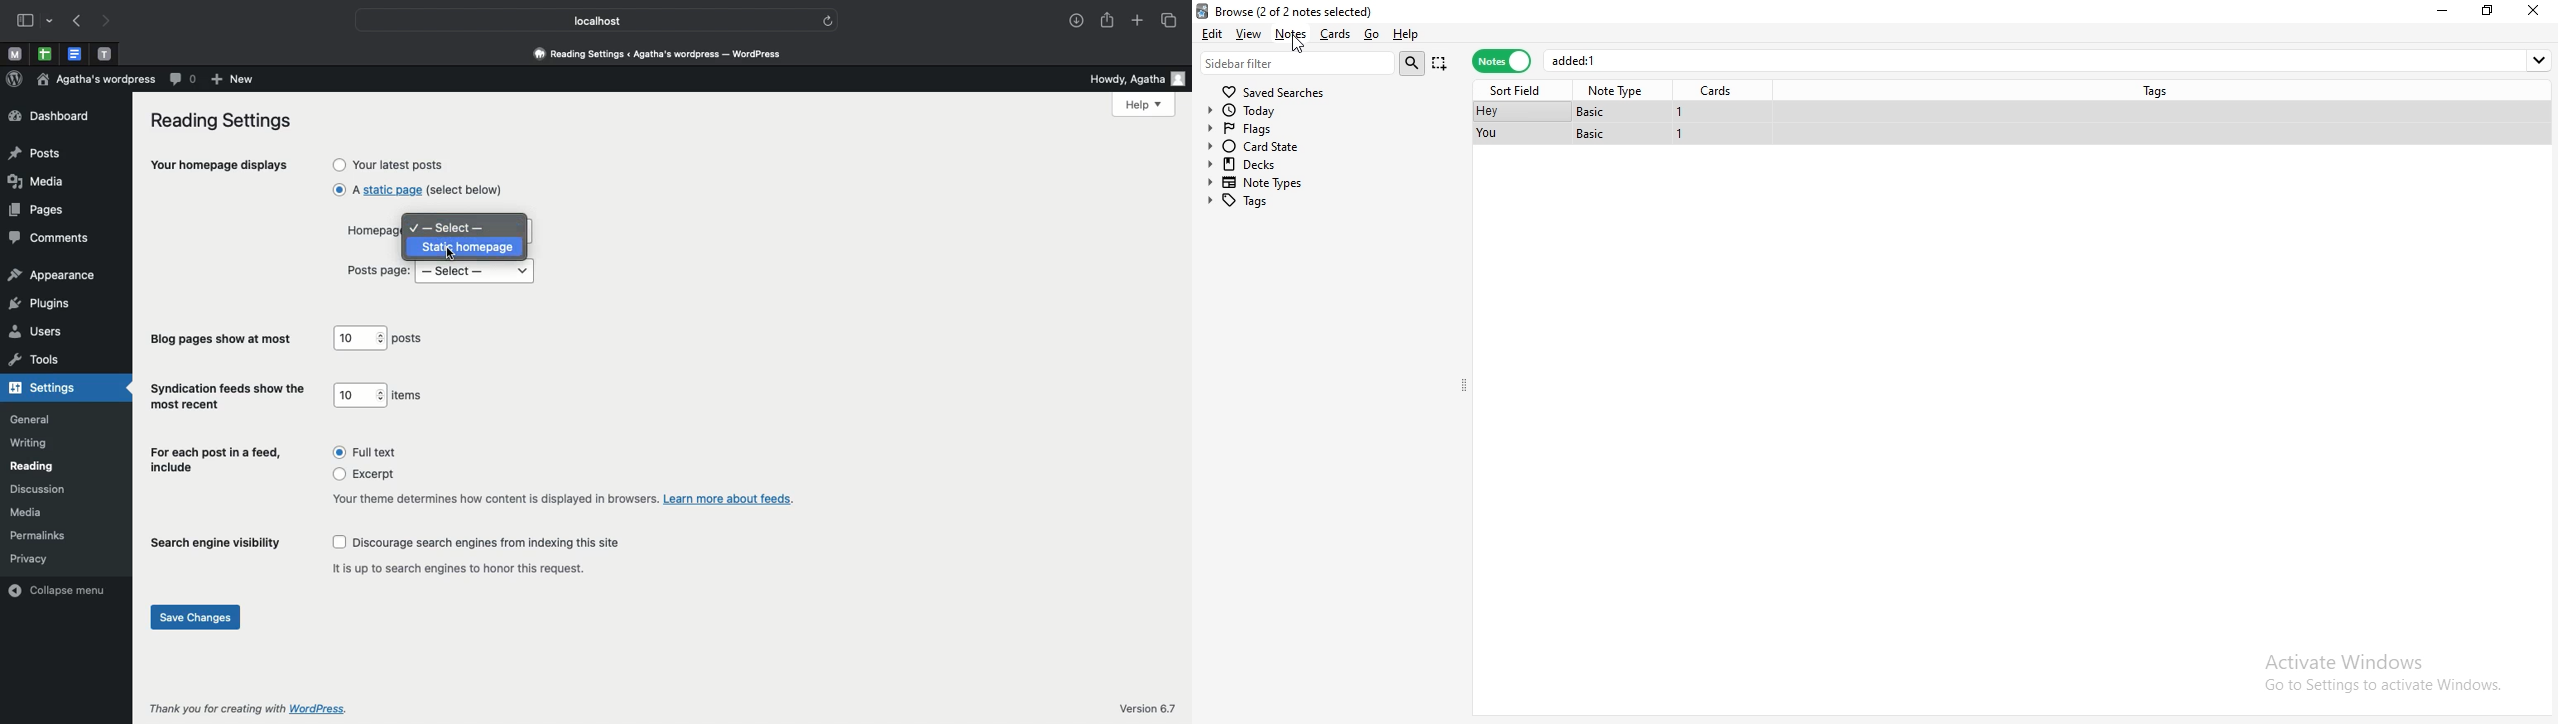 The image size is (2576, 728). I want to click on Sidebar, so click(26, 21).